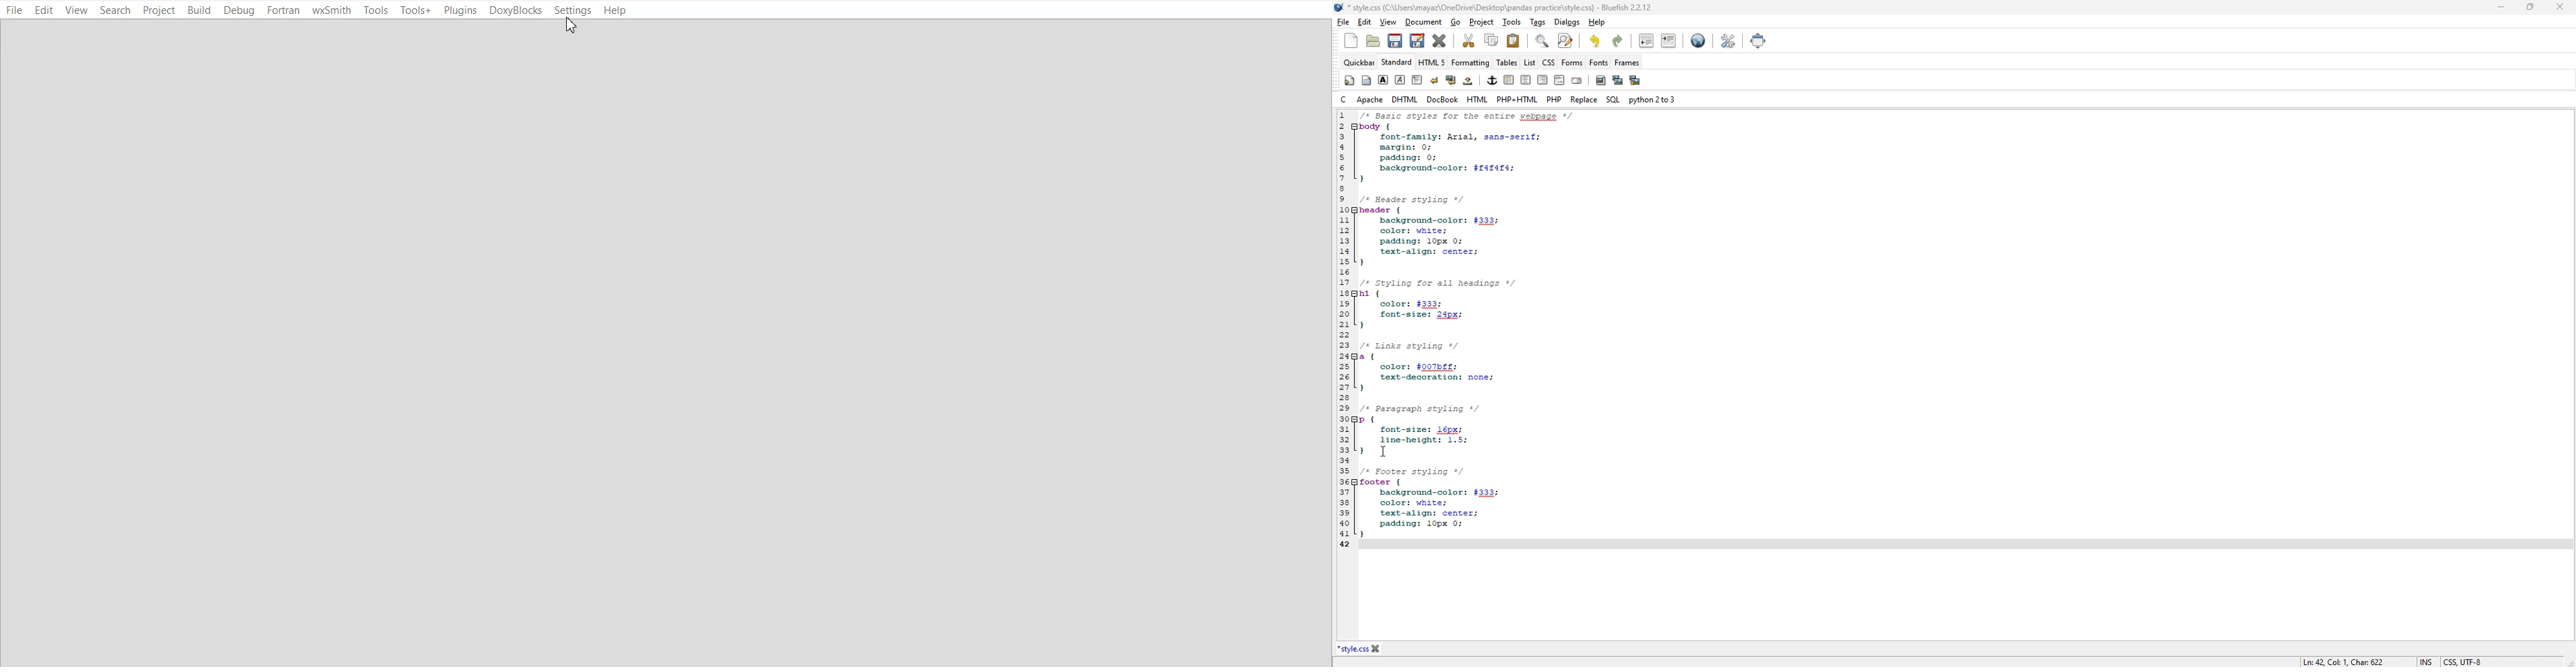  What do you see at coordinates (1602, 80) in the screenshot?
I see `insert image` at bounding box center [1602, 80].